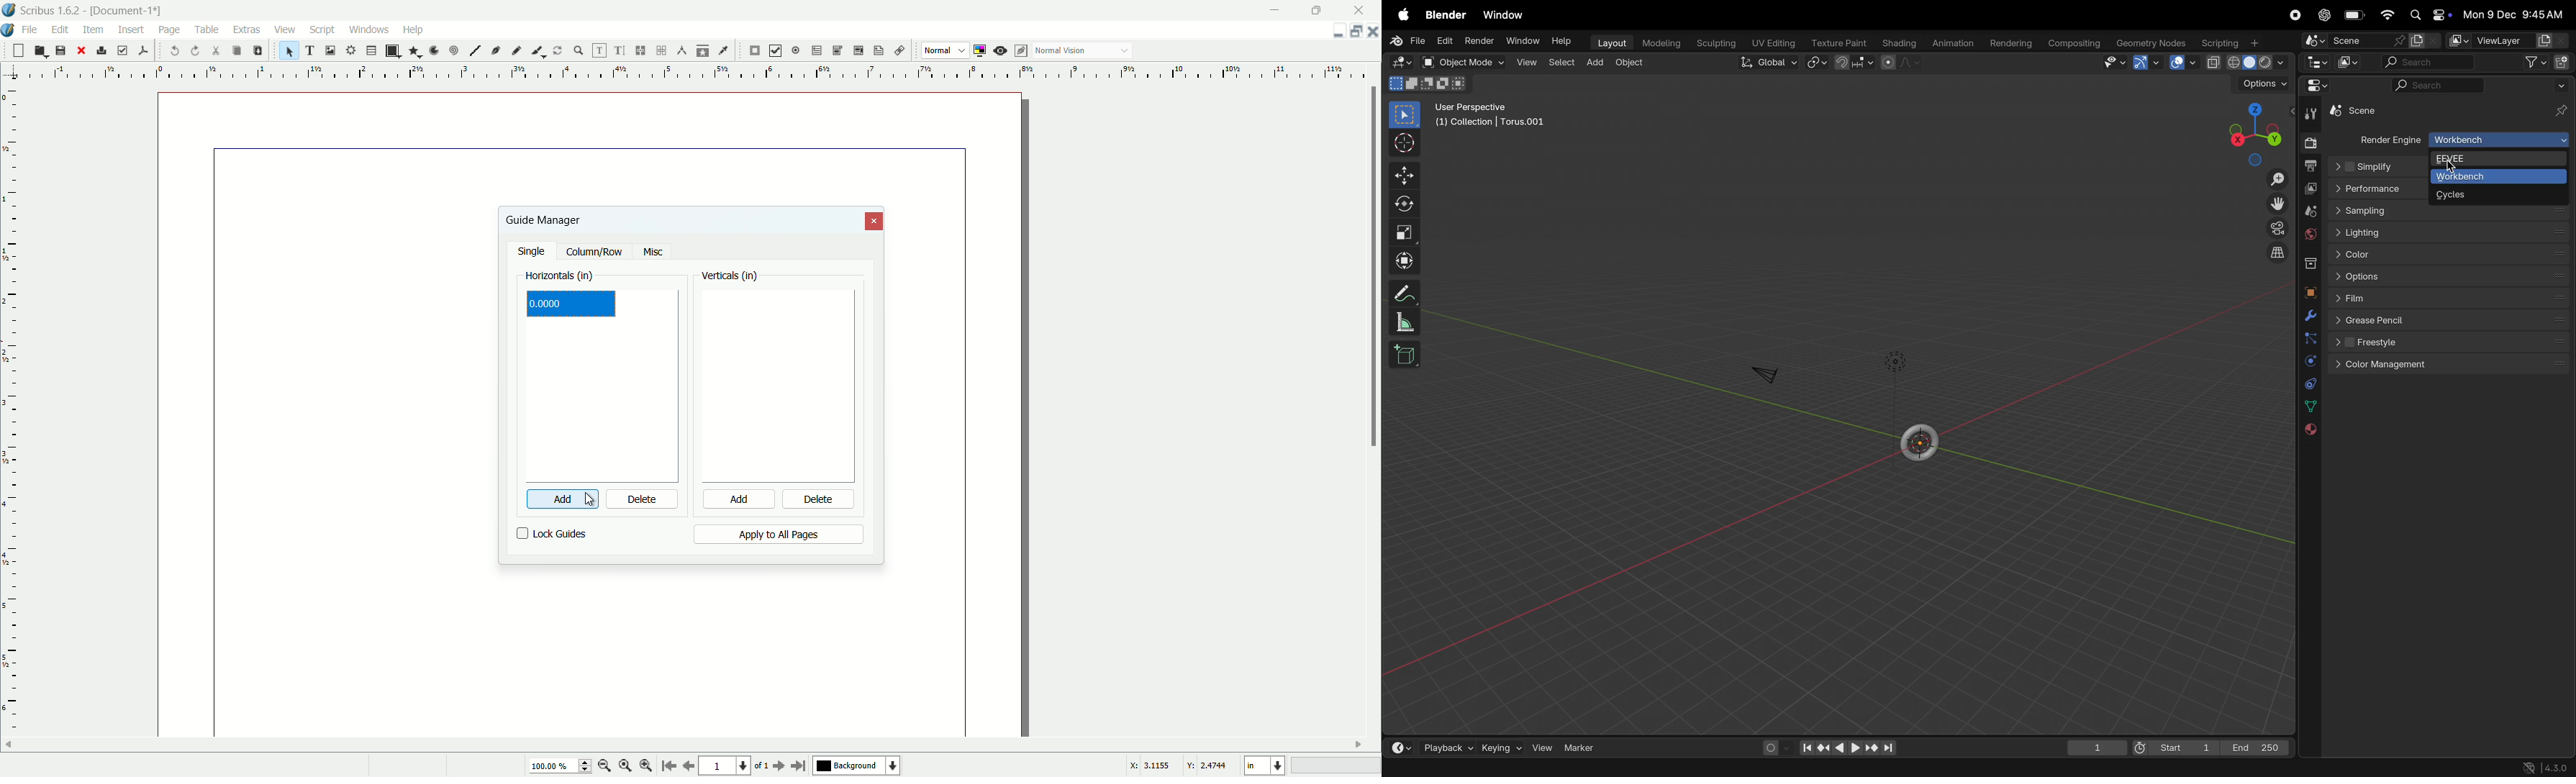 This screenshot has height=784, width=2576. I want to click on edit menu, so click(63, 29).